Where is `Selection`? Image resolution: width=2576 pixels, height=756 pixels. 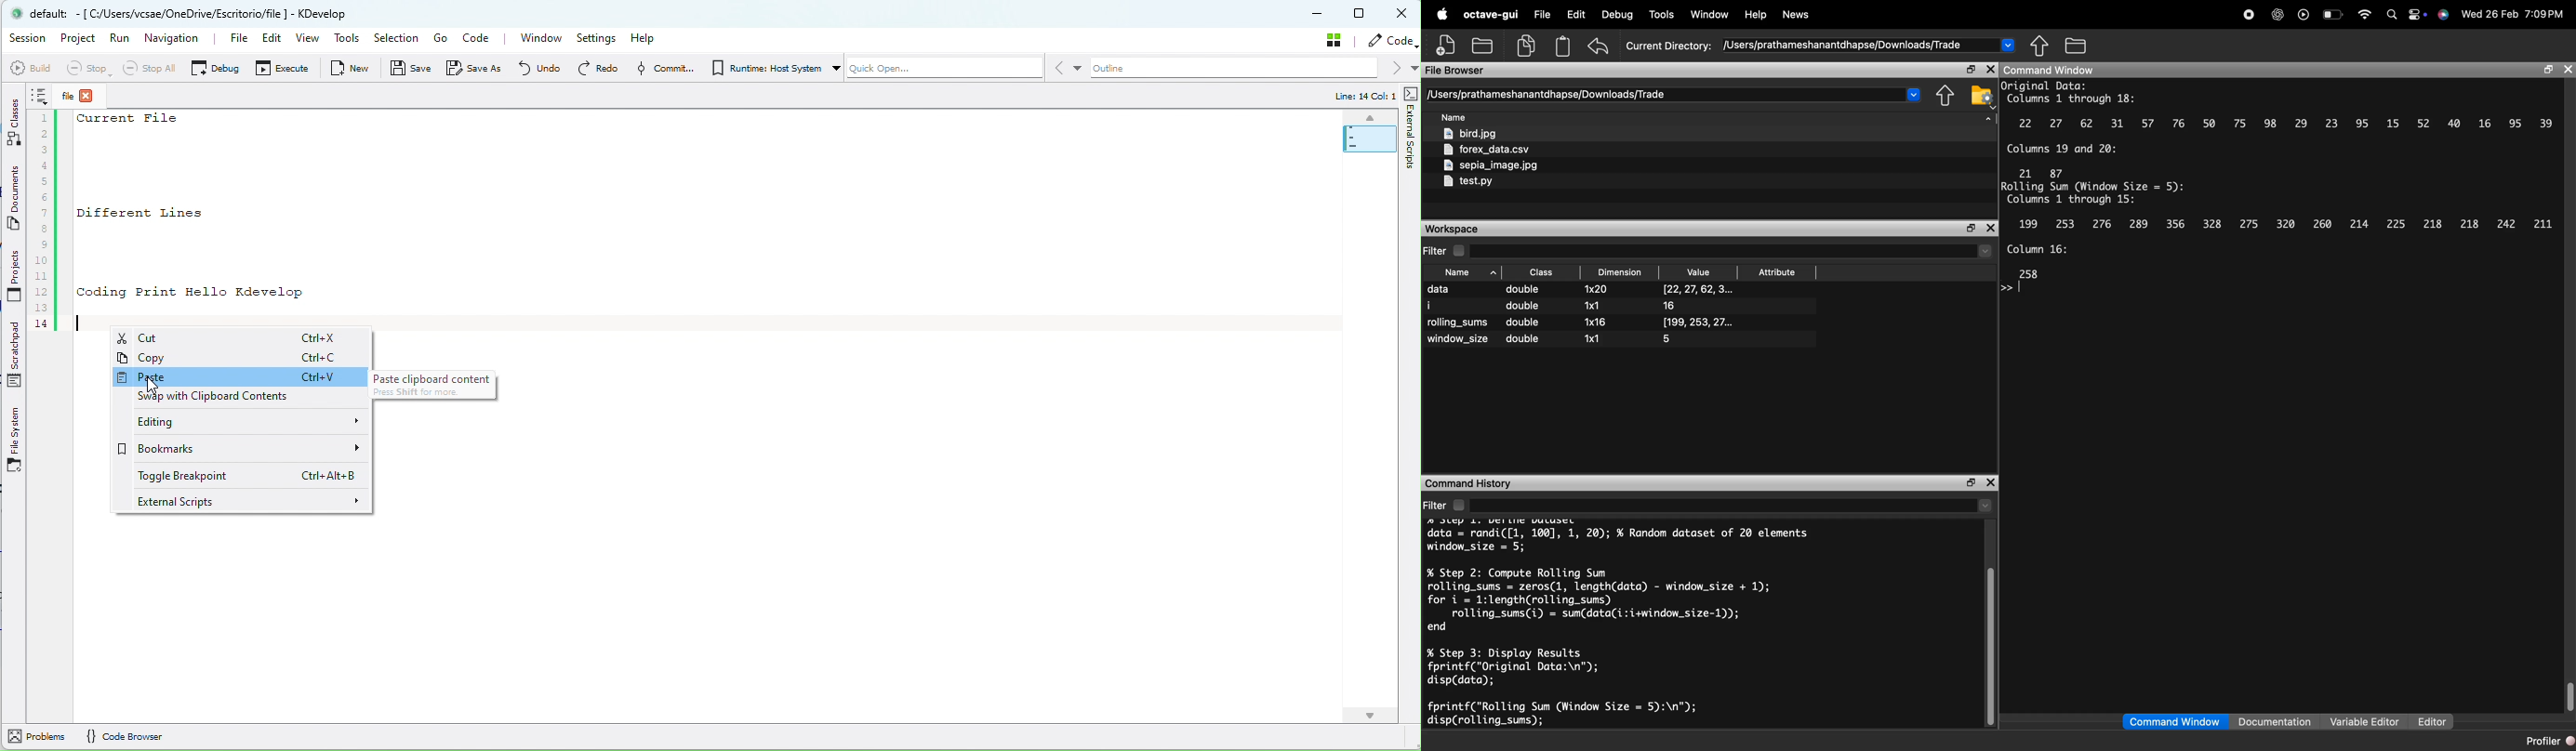
Selection is located at coordinates (395, 39).